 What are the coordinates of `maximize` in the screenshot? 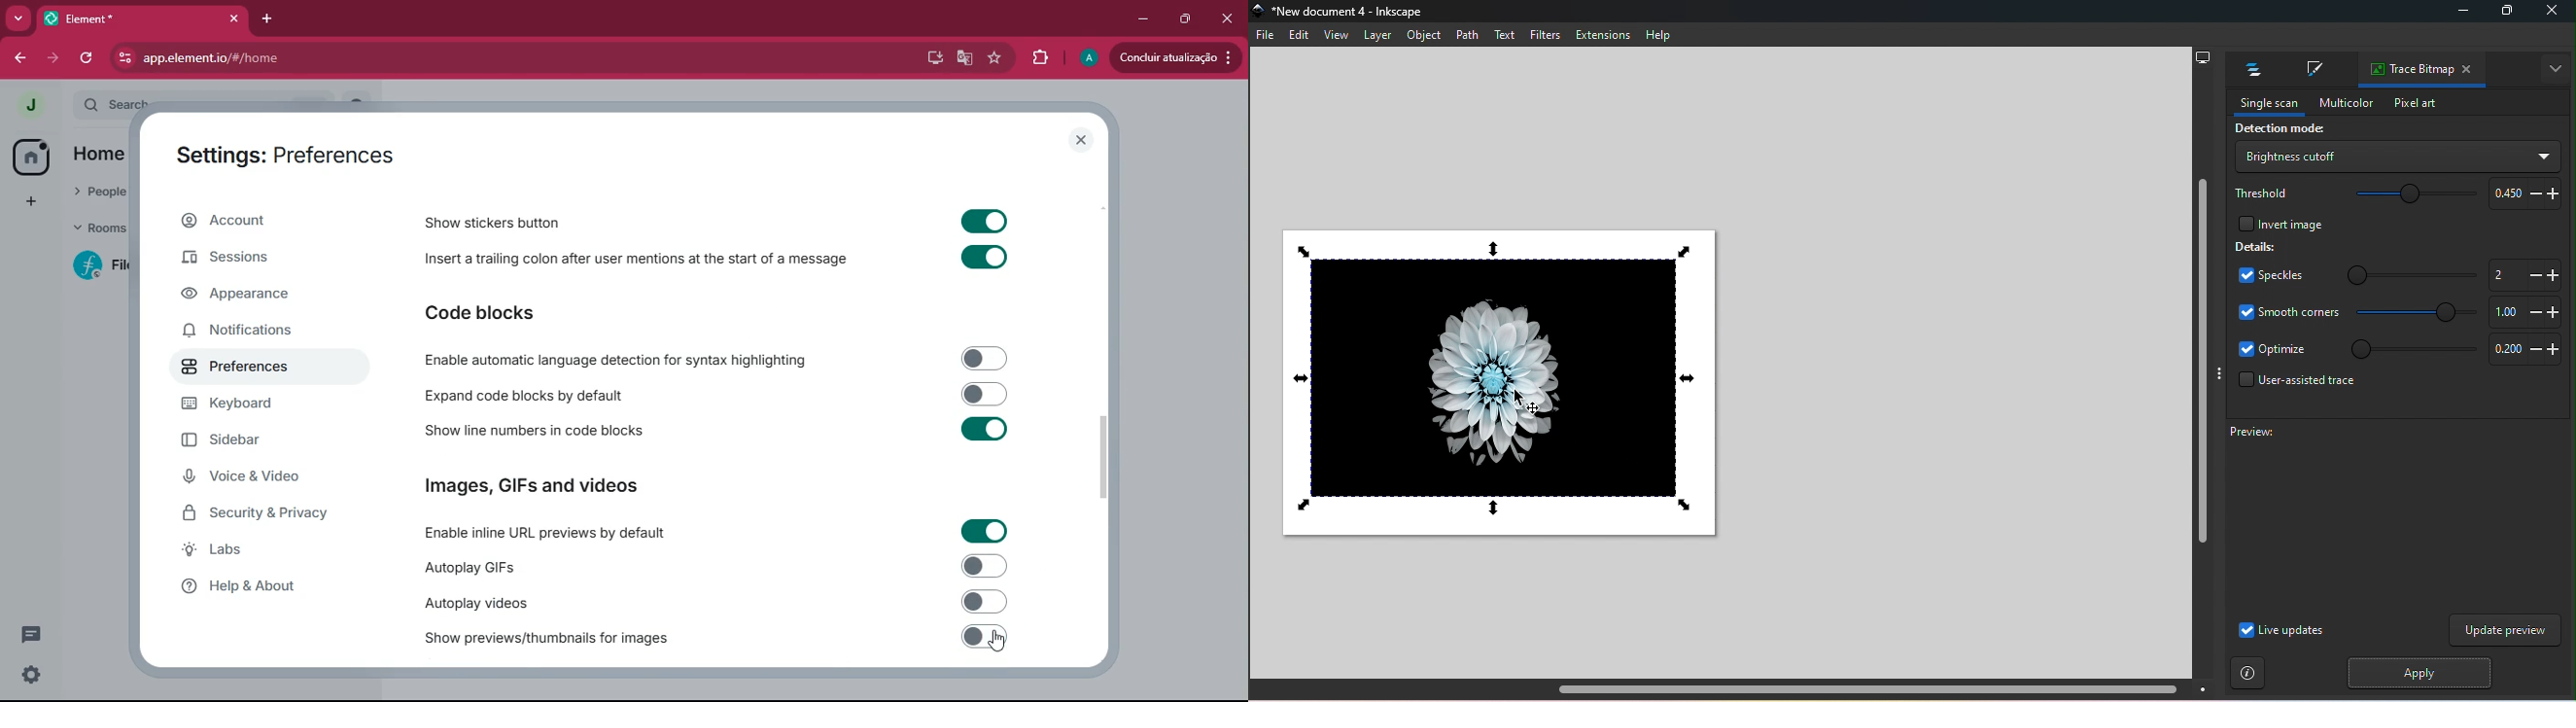 It's located at (1188, 20).